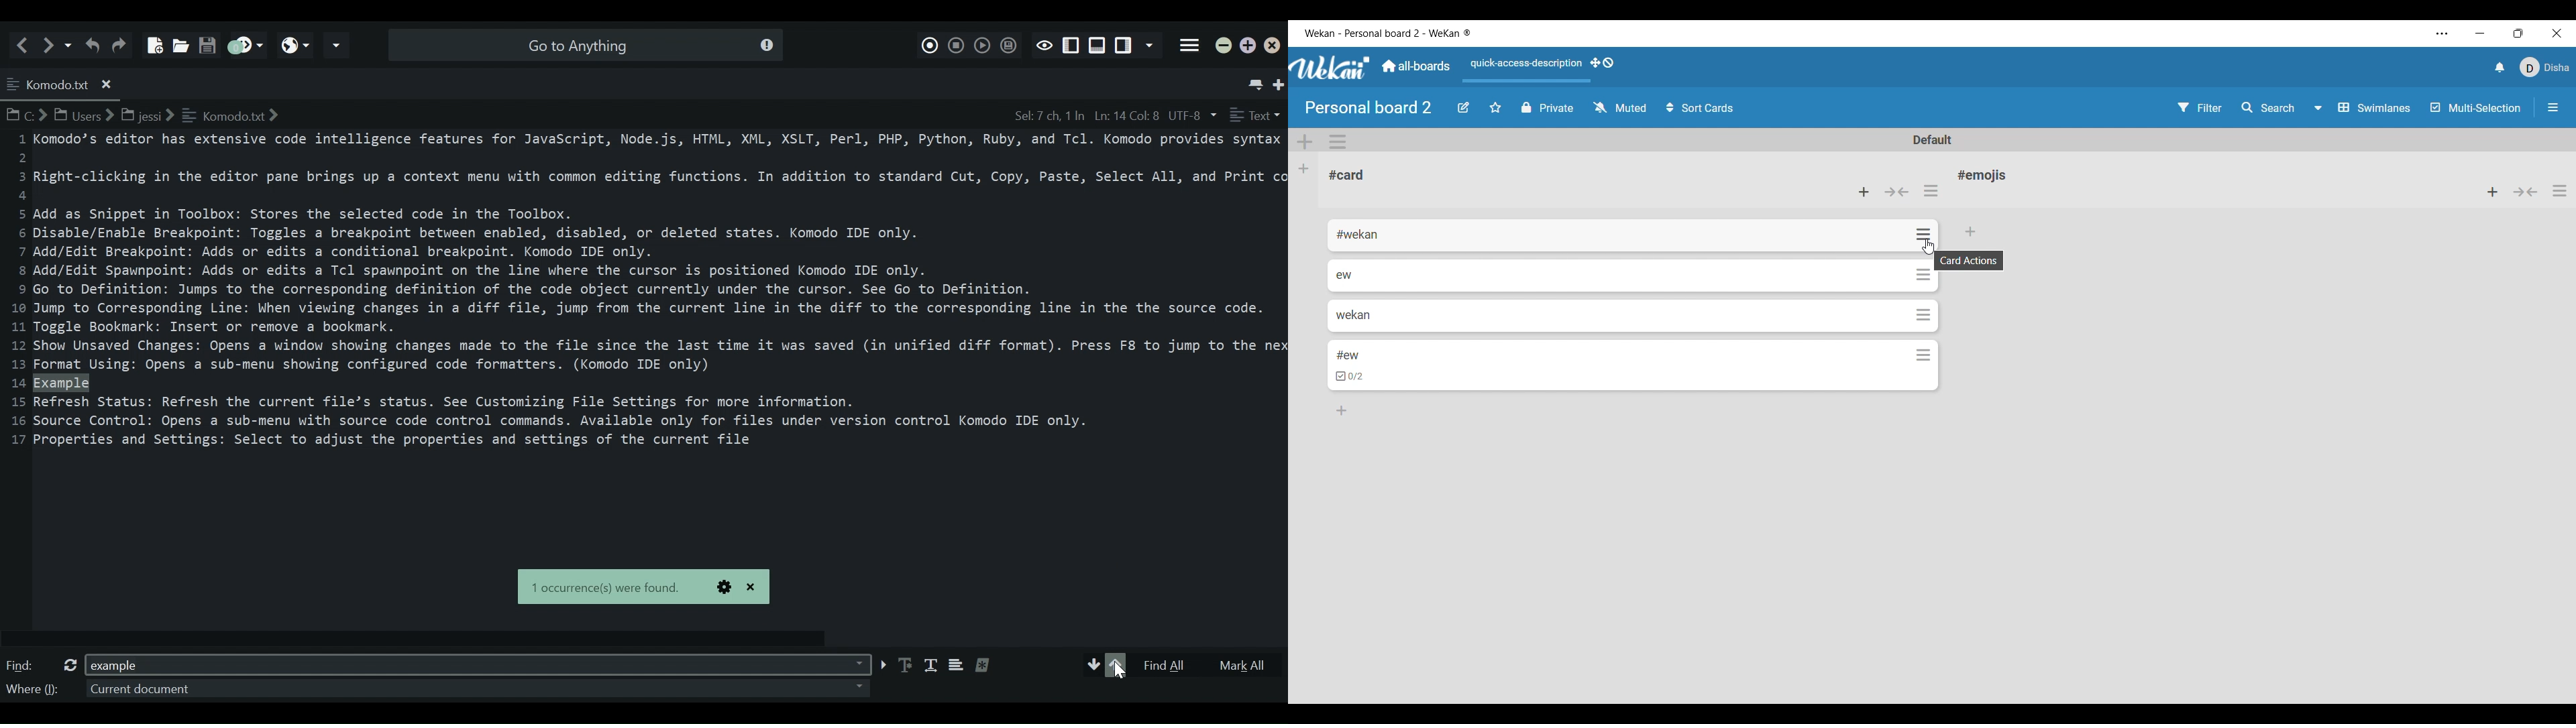  Describe the element at coordinates (1495, 108) in the screenshot. I see `Click to star board` at that location.